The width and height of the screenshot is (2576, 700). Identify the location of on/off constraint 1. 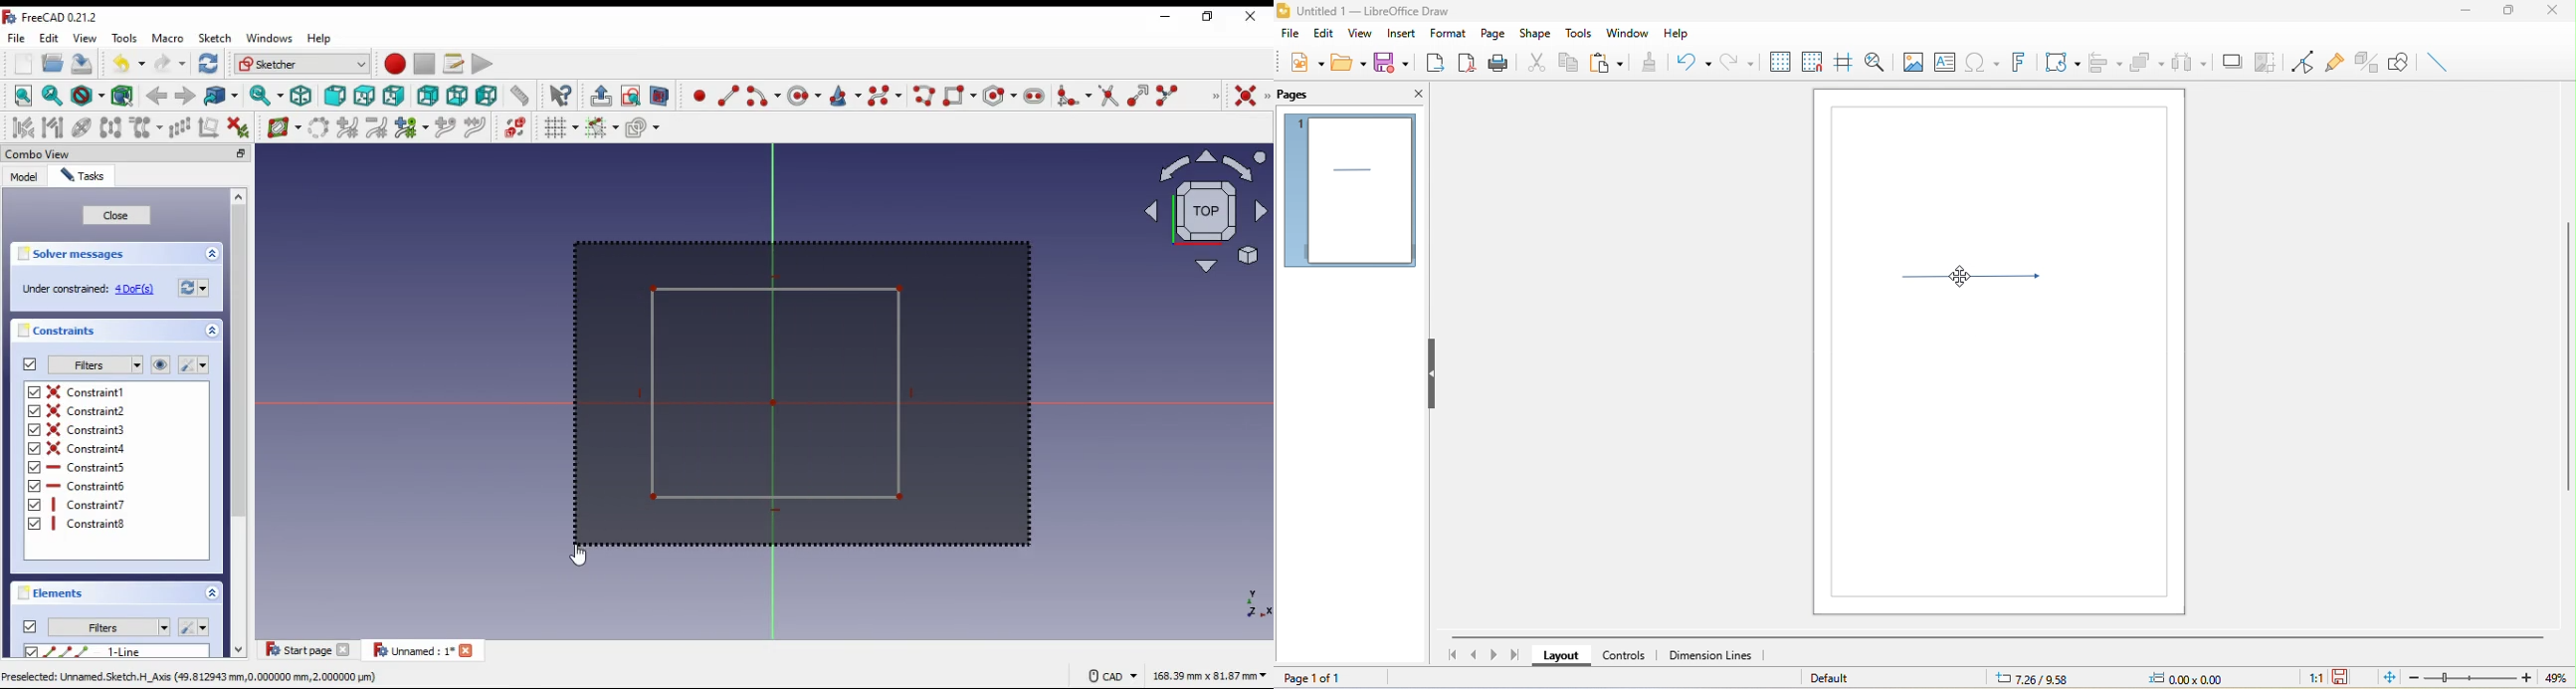
(90, 391).